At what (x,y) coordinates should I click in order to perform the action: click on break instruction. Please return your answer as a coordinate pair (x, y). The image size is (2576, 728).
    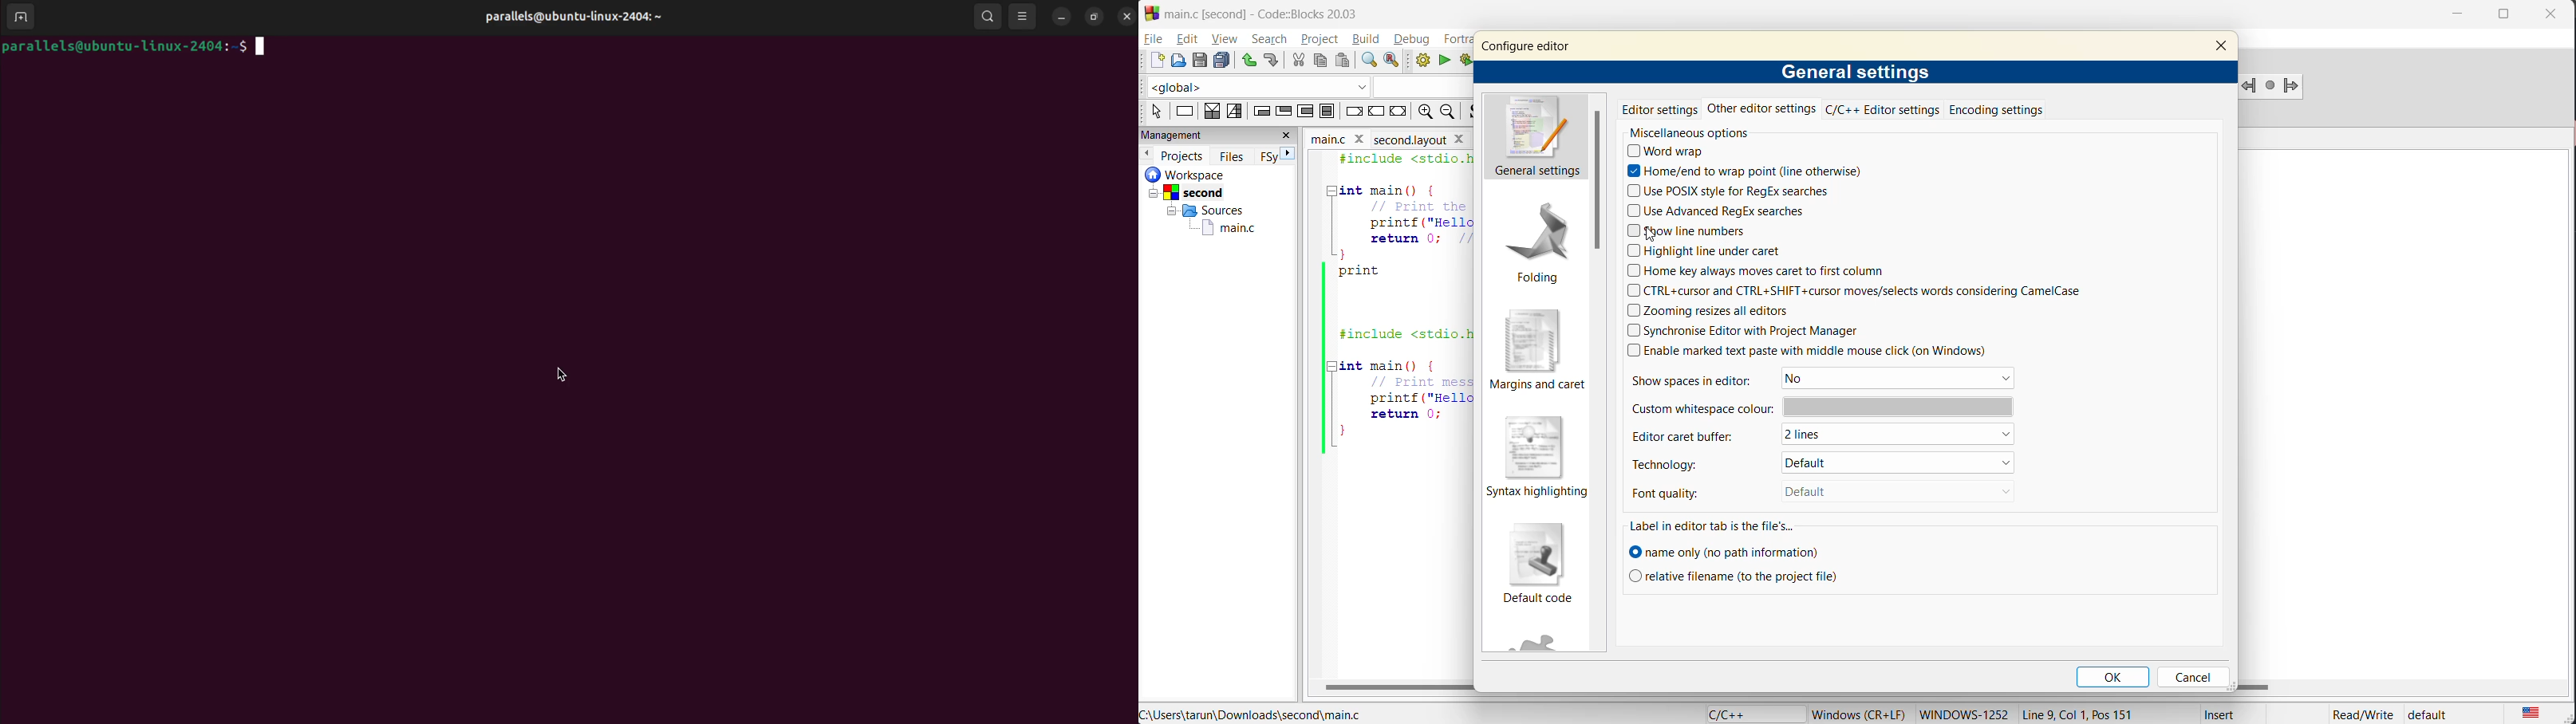
    Looking at the image, I should click on (1352, 112).